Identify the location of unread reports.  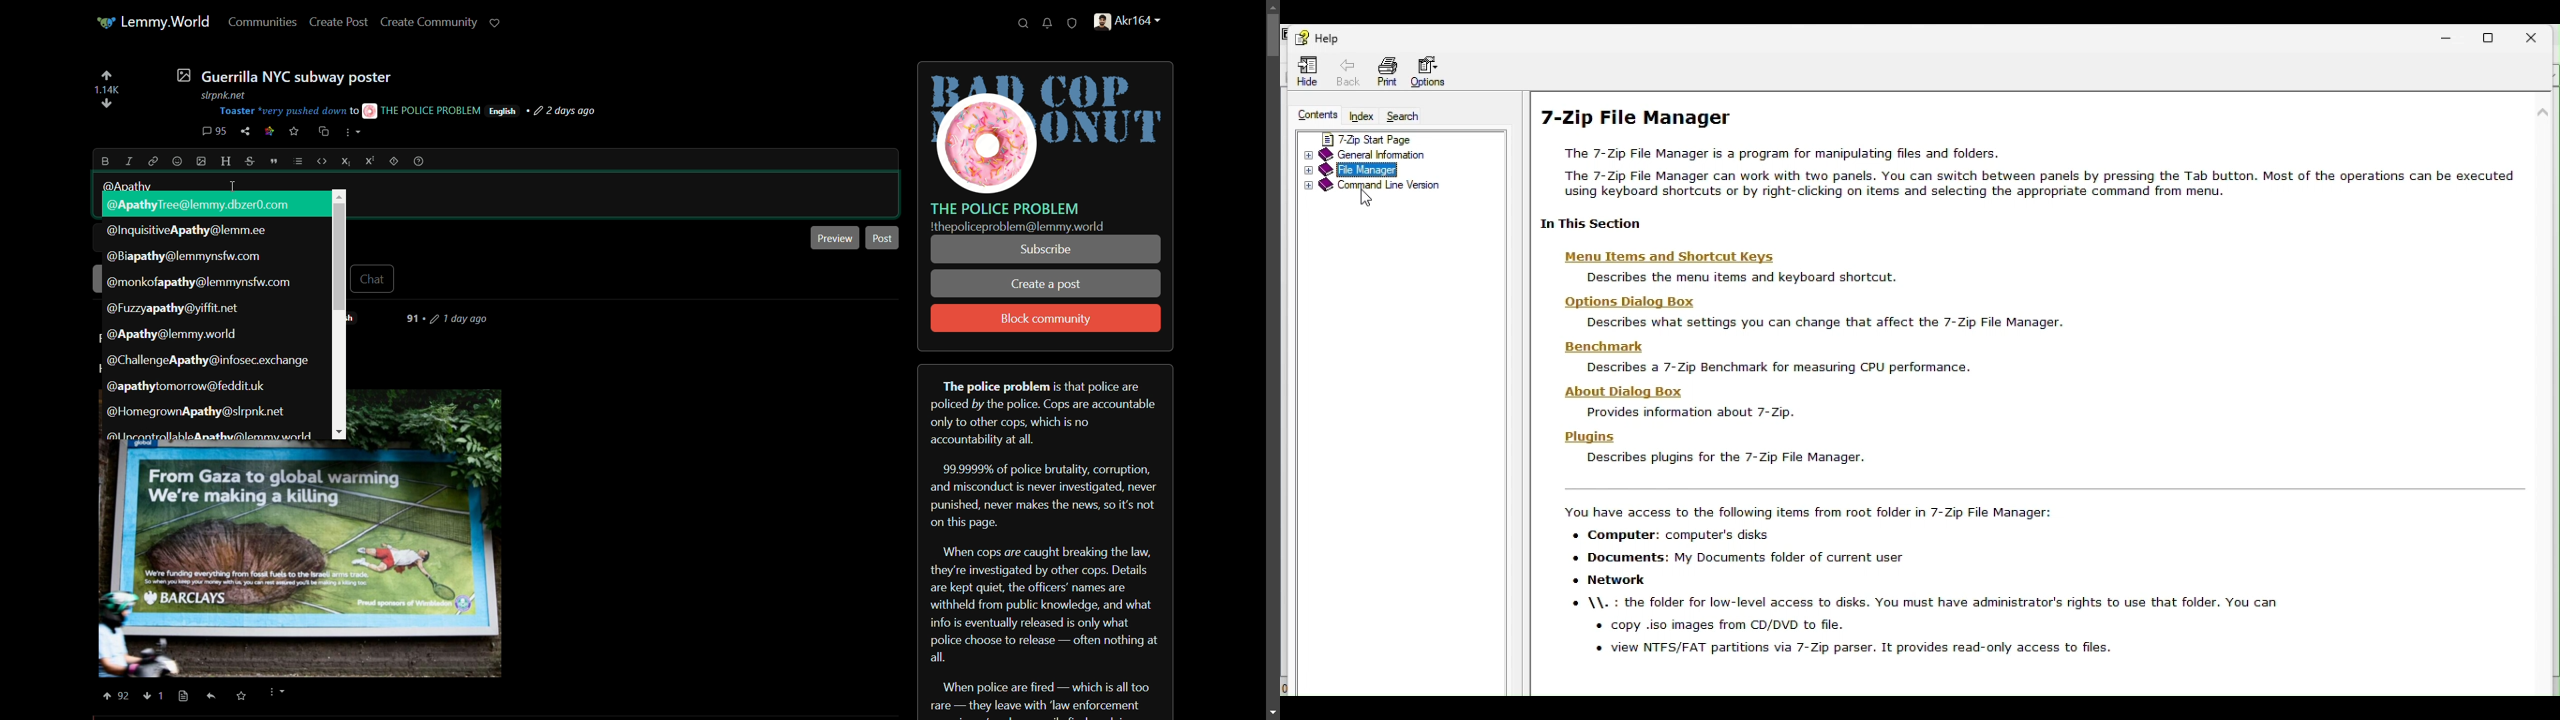
(1073, 24).